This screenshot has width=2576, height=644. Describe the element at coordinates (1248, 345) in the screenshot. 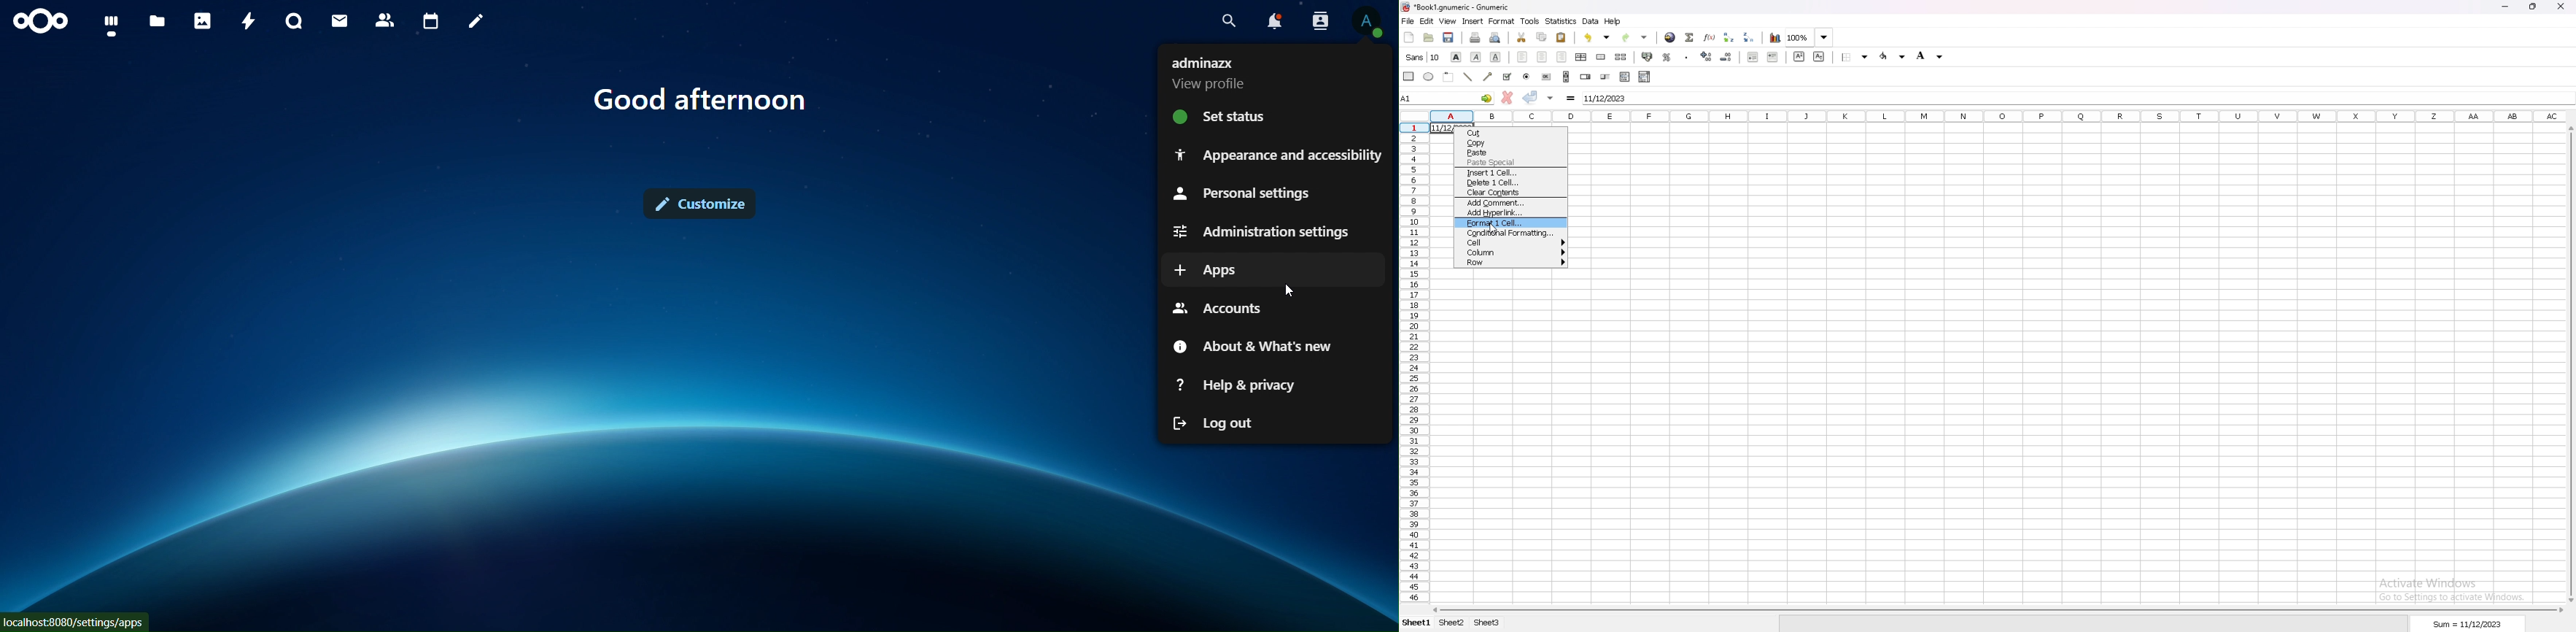

I see `about & what's new` at that location.